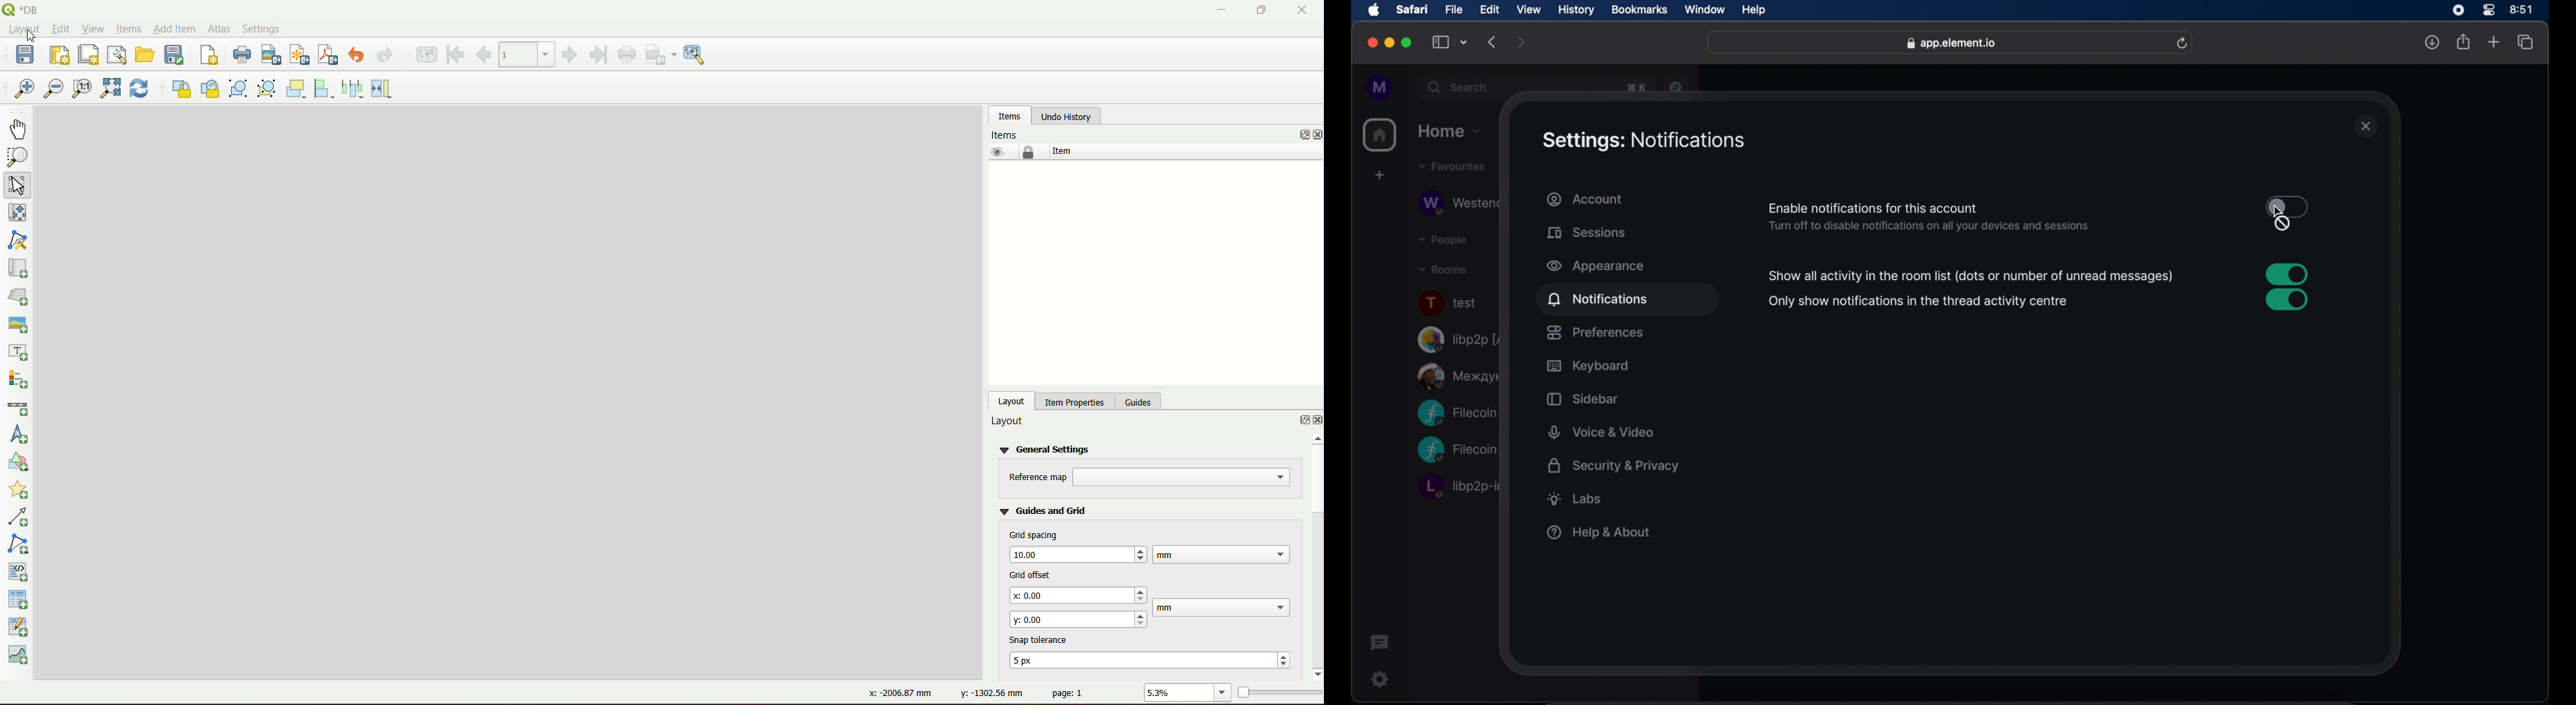 The image size is (2576, 728). I want to click on new tab, so click(2494, 42).